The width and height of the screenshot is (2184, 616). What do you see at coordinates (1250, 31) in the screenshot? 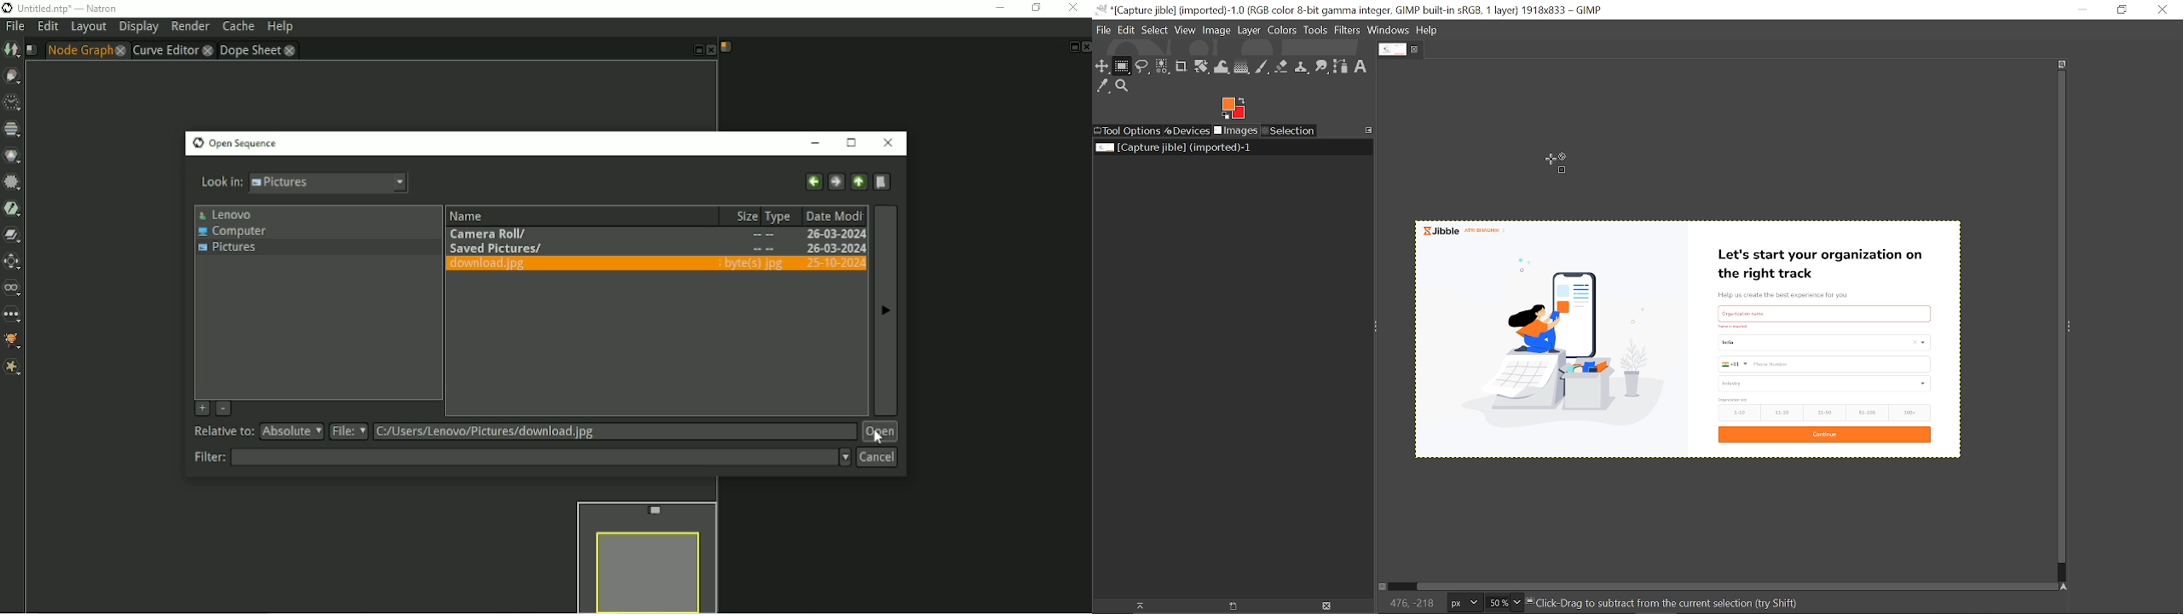
I see `Layer` at bounding box center [1250, 31].